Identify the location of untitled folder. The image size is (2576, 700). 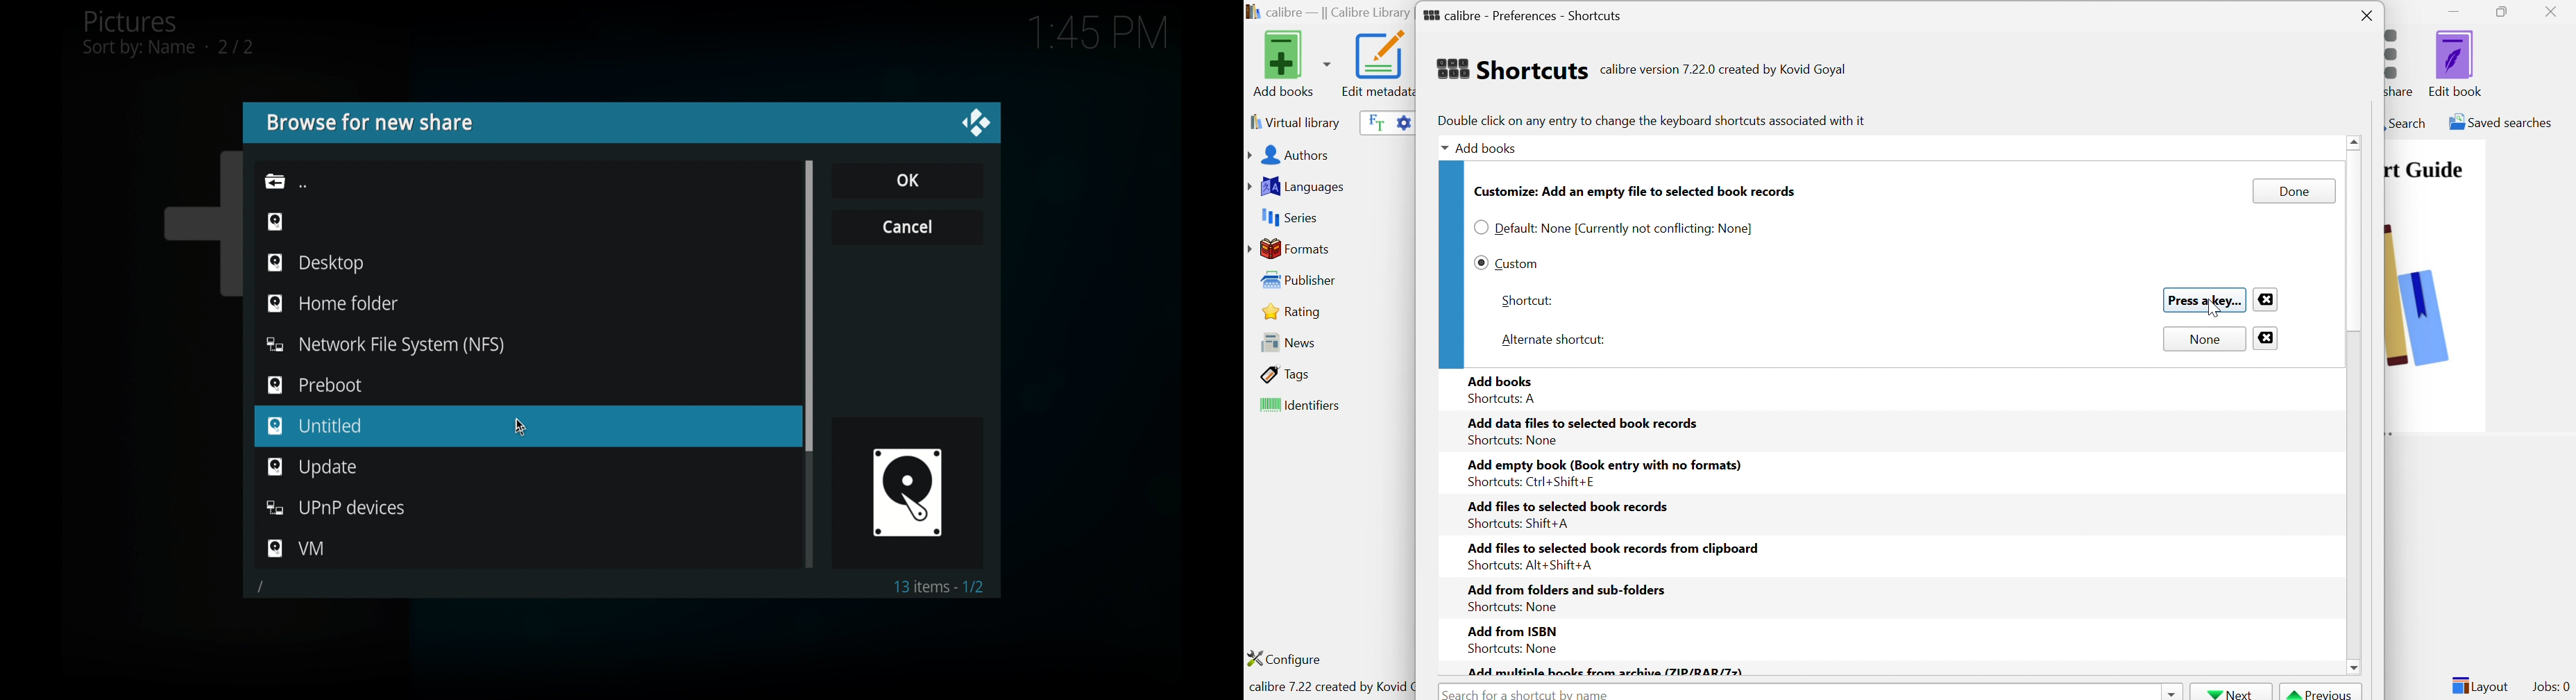
(525, 426).